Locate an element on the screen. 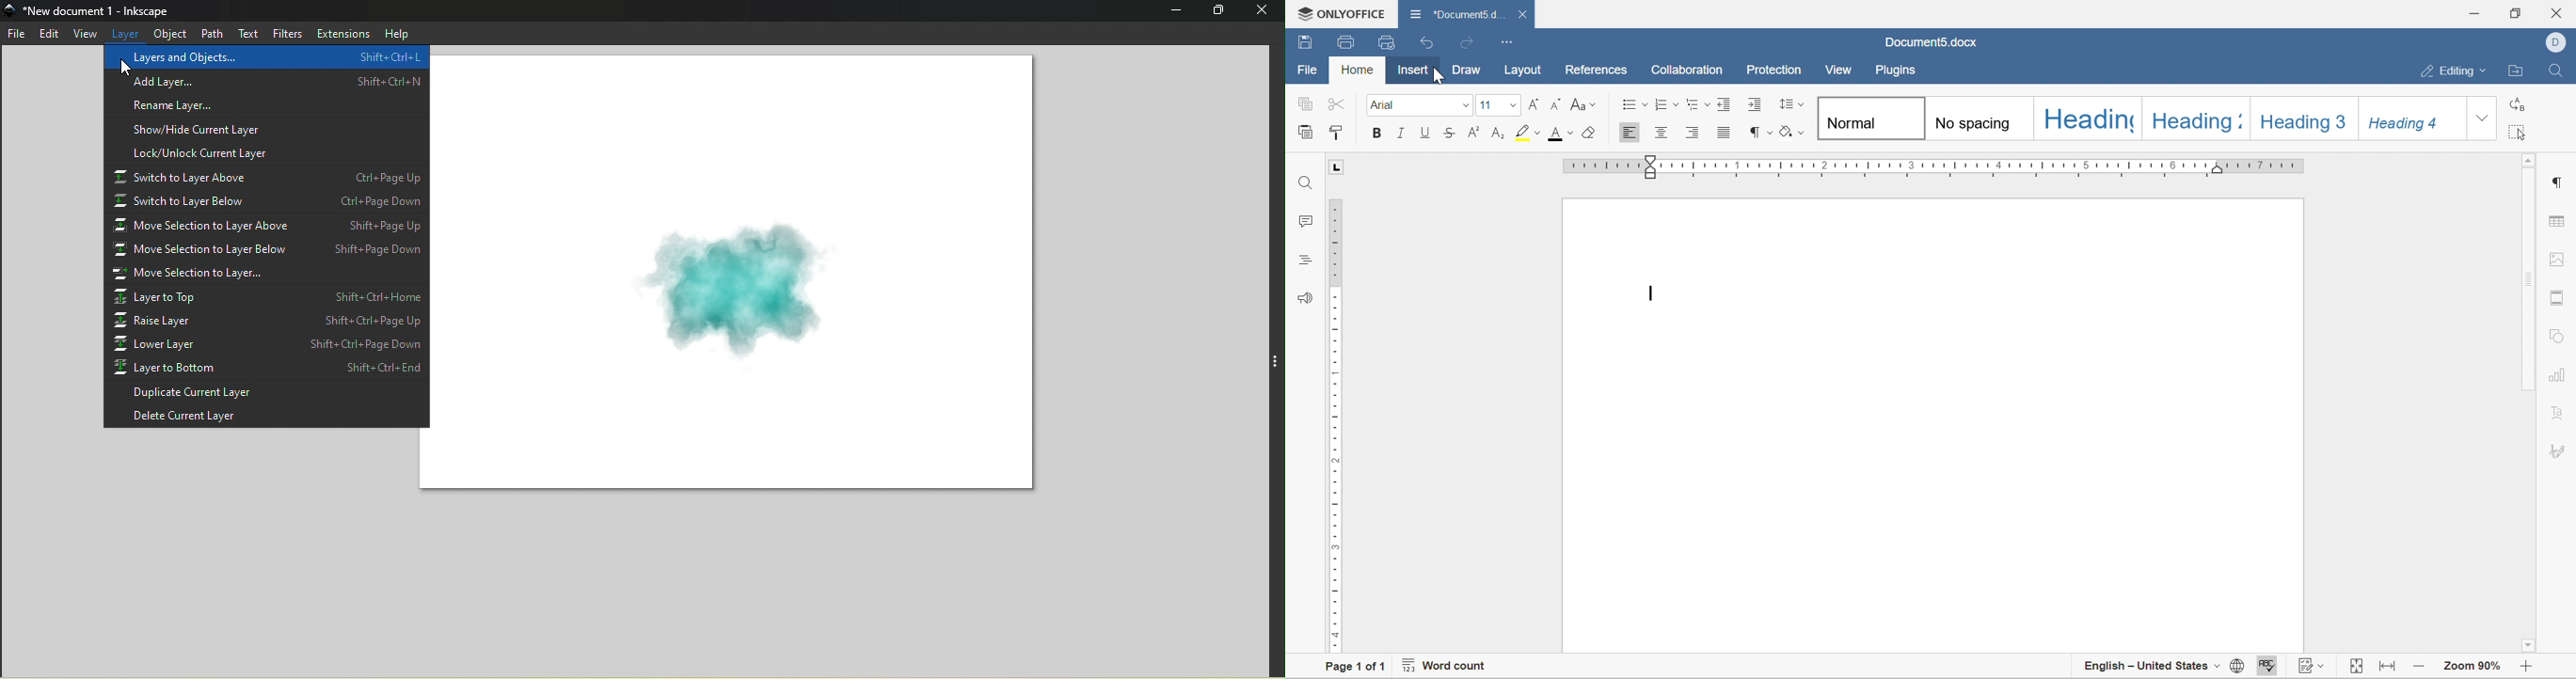 The height and width of the screenshot is (700, 2576). home is located at coordinates (1356, 70).